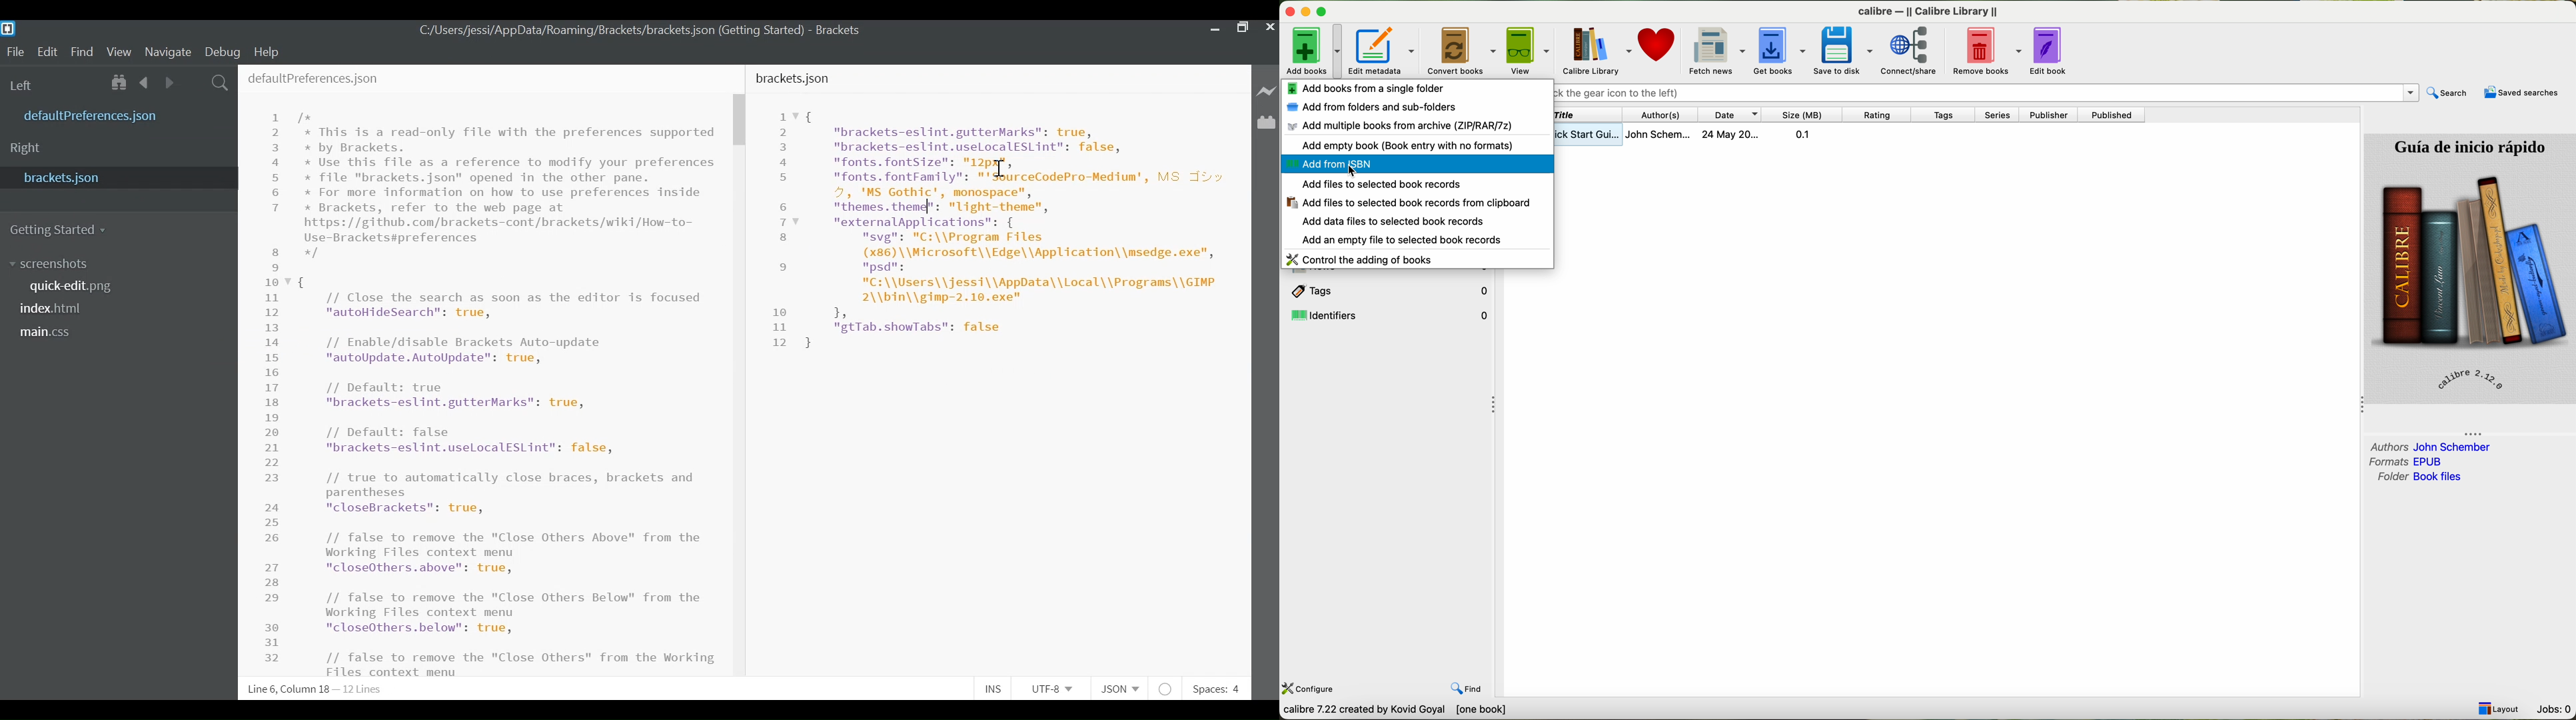 This screenshot has width=2576, height=728. I want to click on donate, so click(1658, 44).